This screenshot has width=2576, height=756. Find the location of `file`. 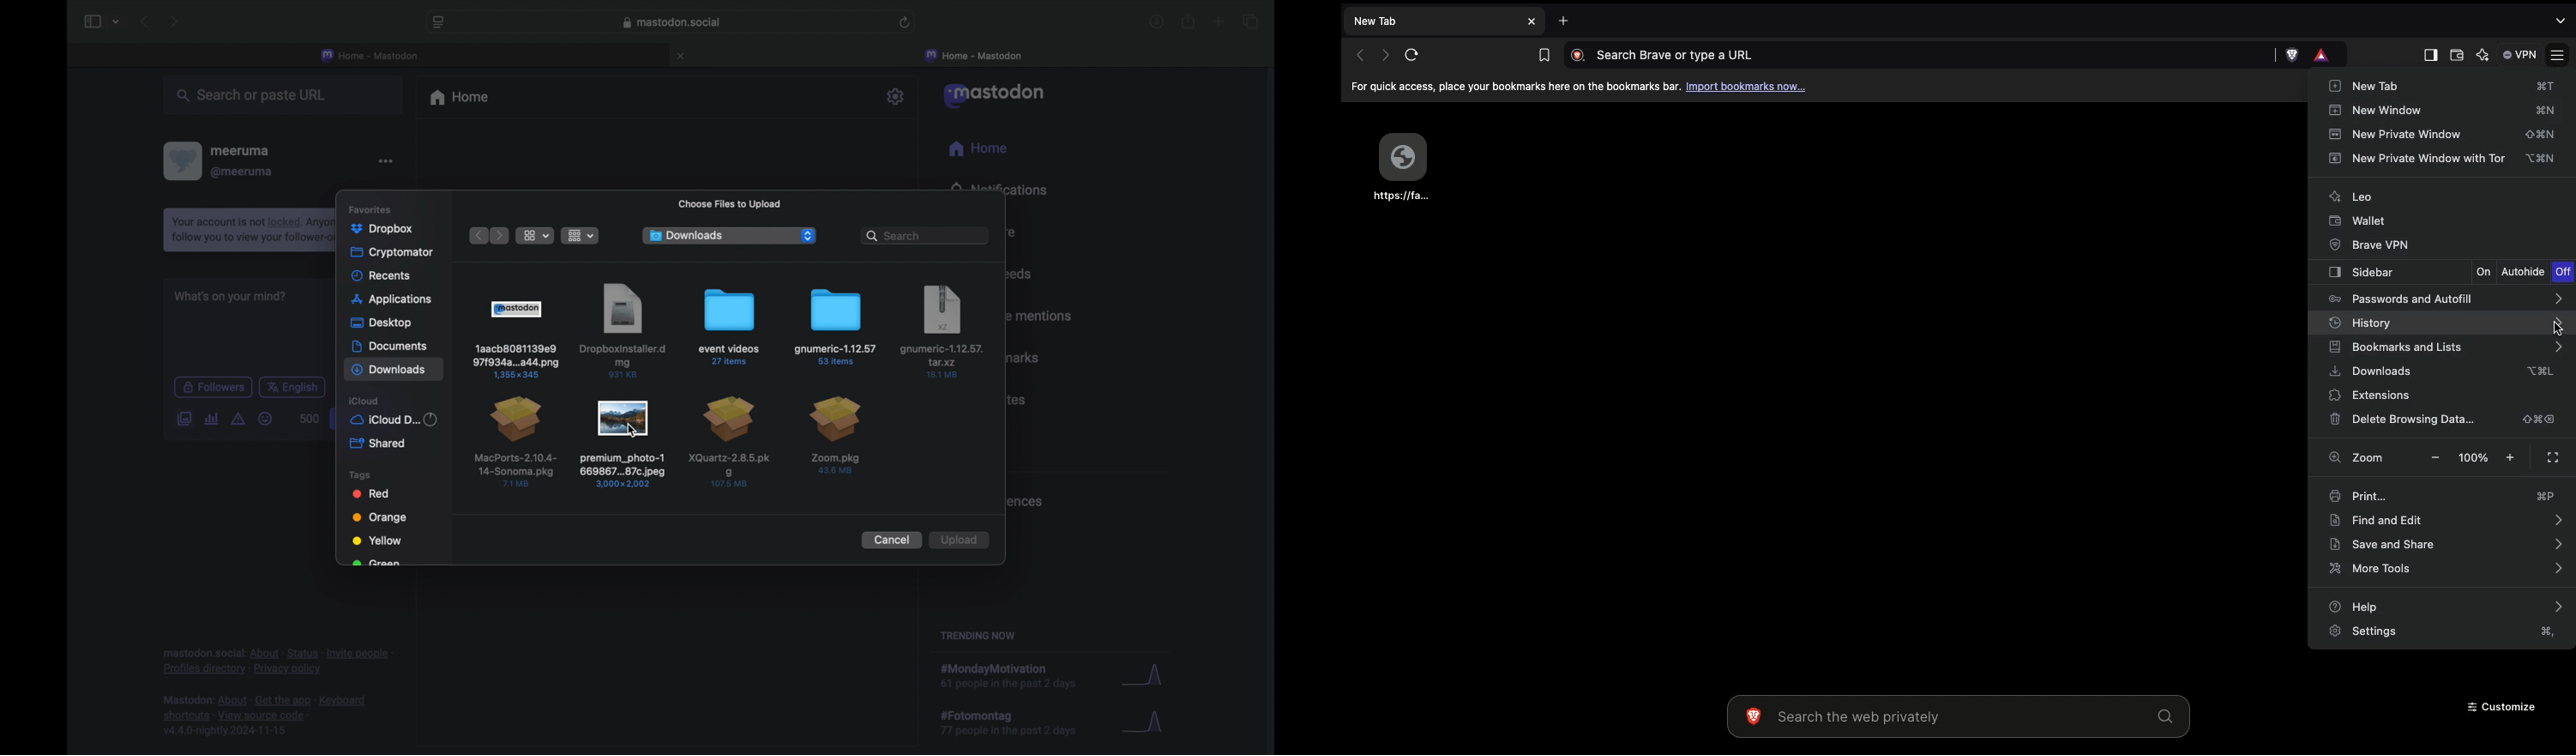

file is located at coordinates (731, 443).